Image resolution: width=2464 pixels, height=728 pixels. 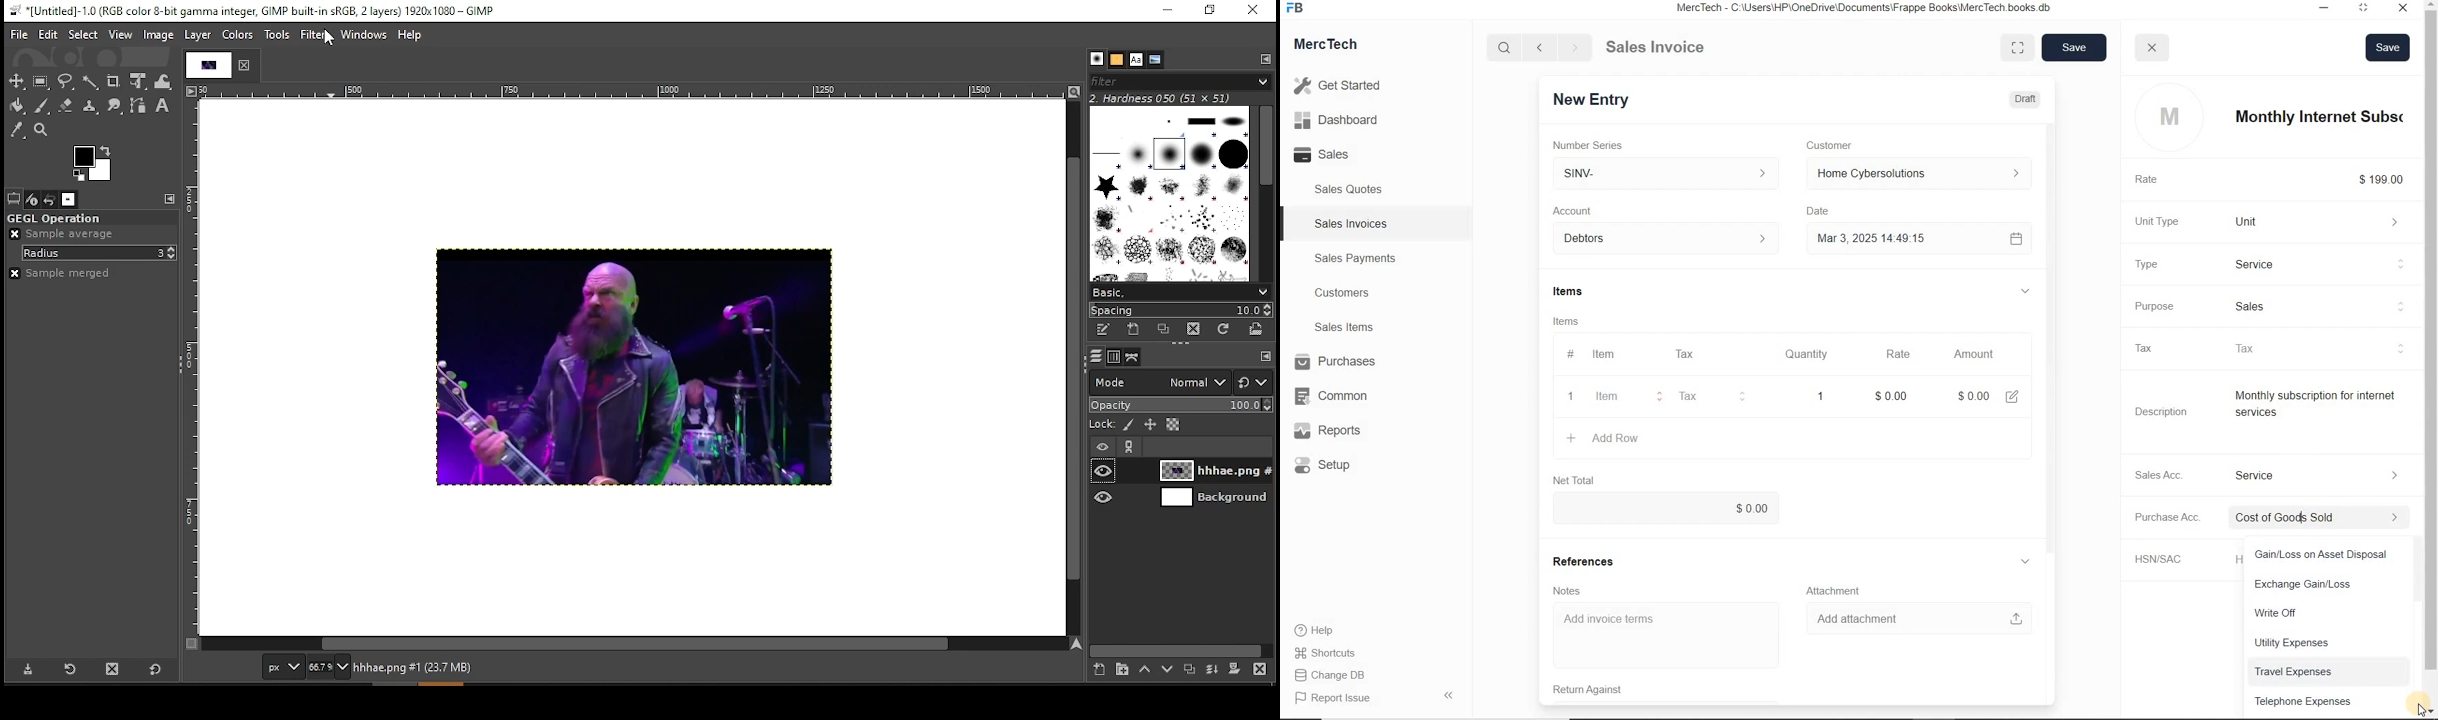 What do you see at coordinates (1977, 395) in the screenshot?
I see `Amount: $0.00` at bounding box center [1977, 395].